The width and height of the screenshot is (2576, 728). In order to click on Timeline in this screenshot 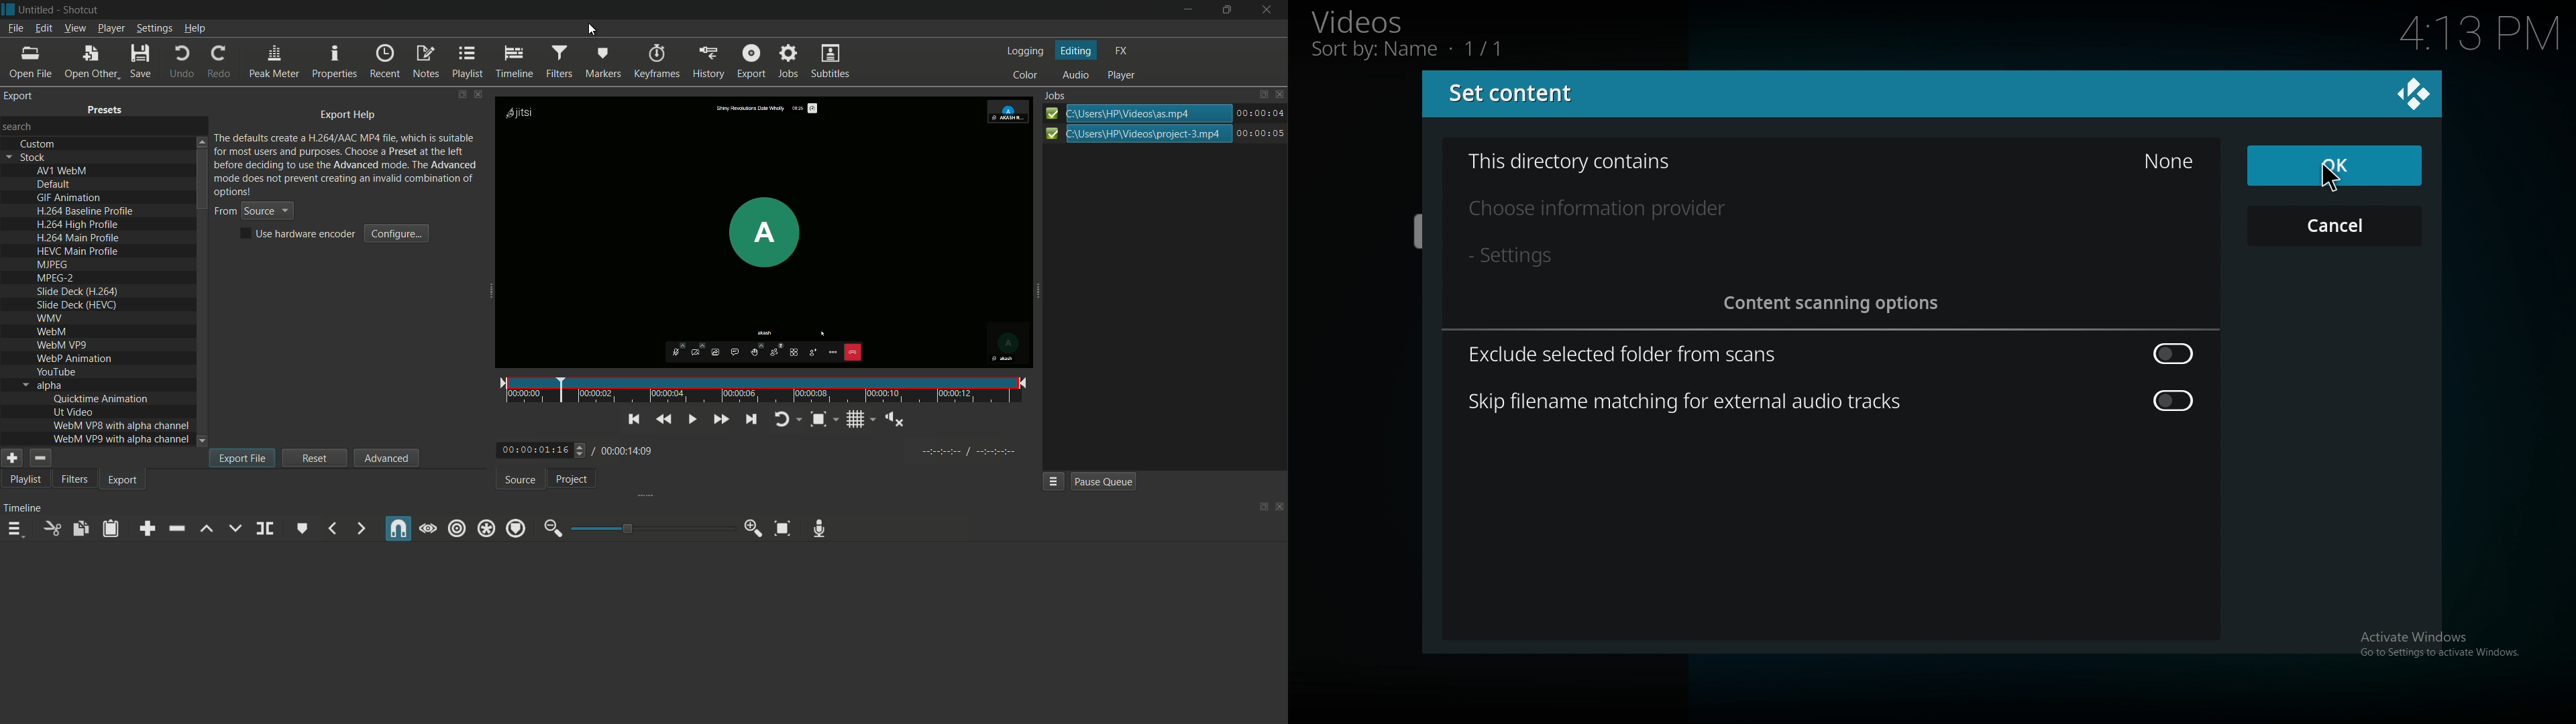, I will do `click(25, 507)`.